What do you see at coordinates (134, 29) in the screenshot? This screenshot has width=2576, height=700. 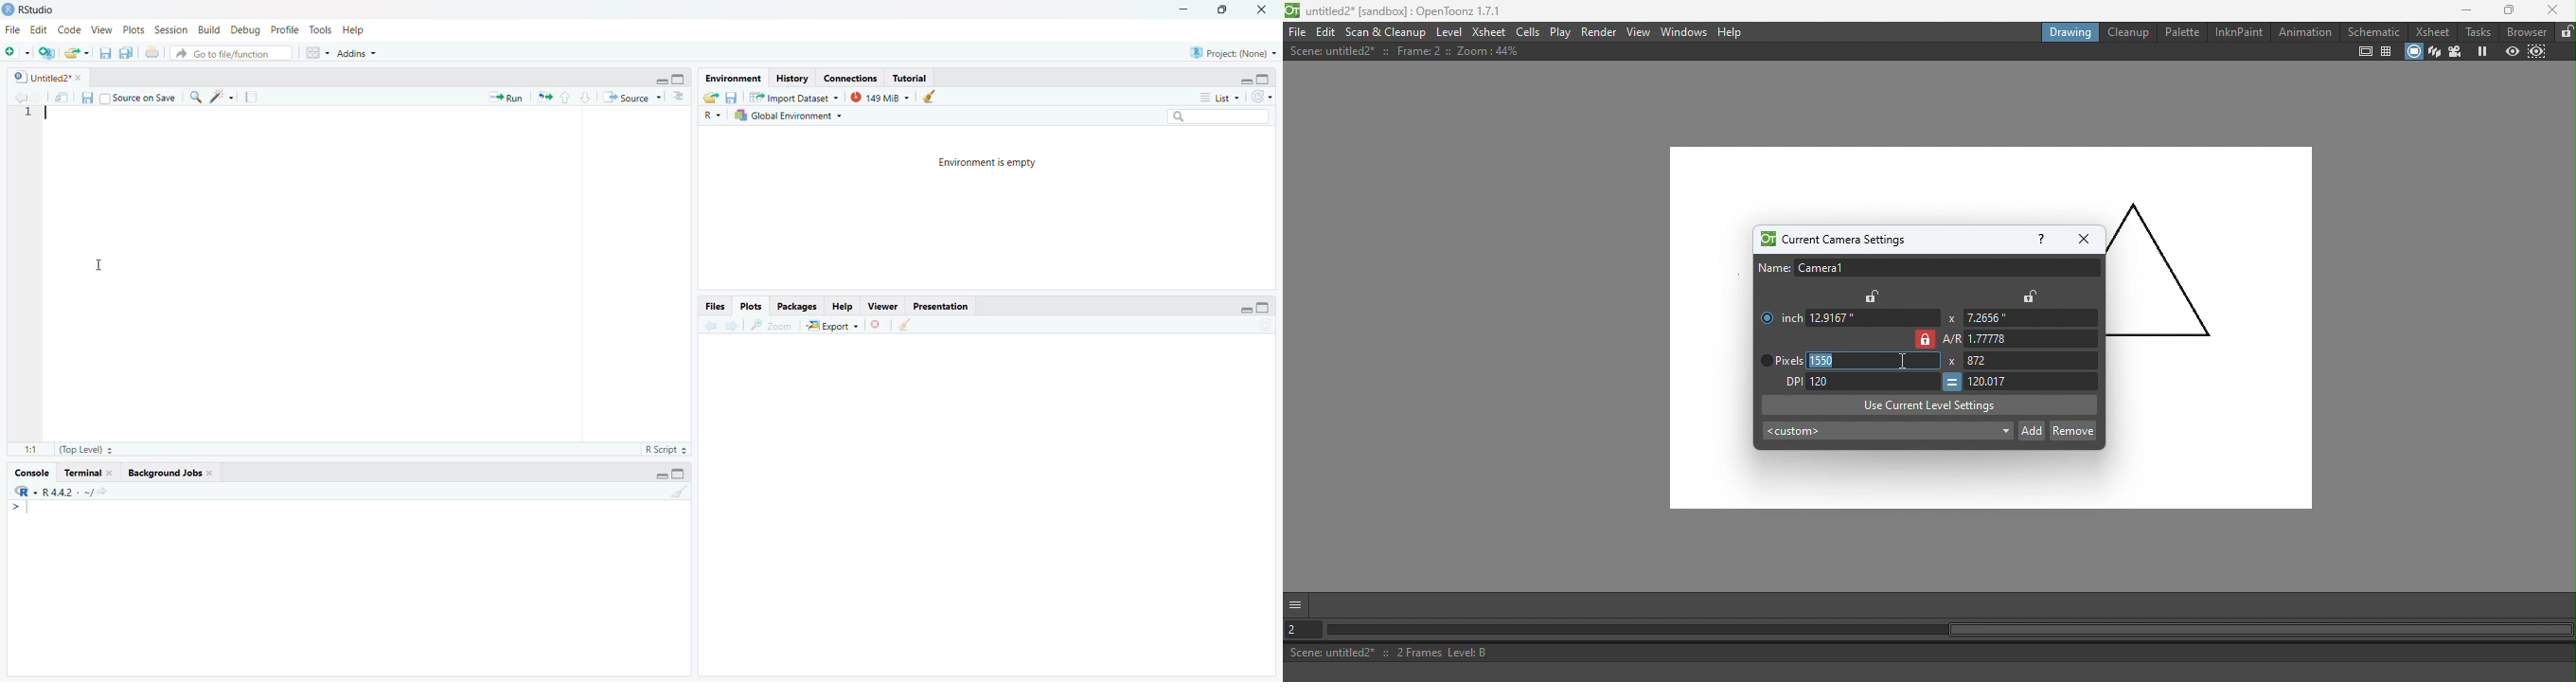 I see `Plots` at bounding box center [134, 29].